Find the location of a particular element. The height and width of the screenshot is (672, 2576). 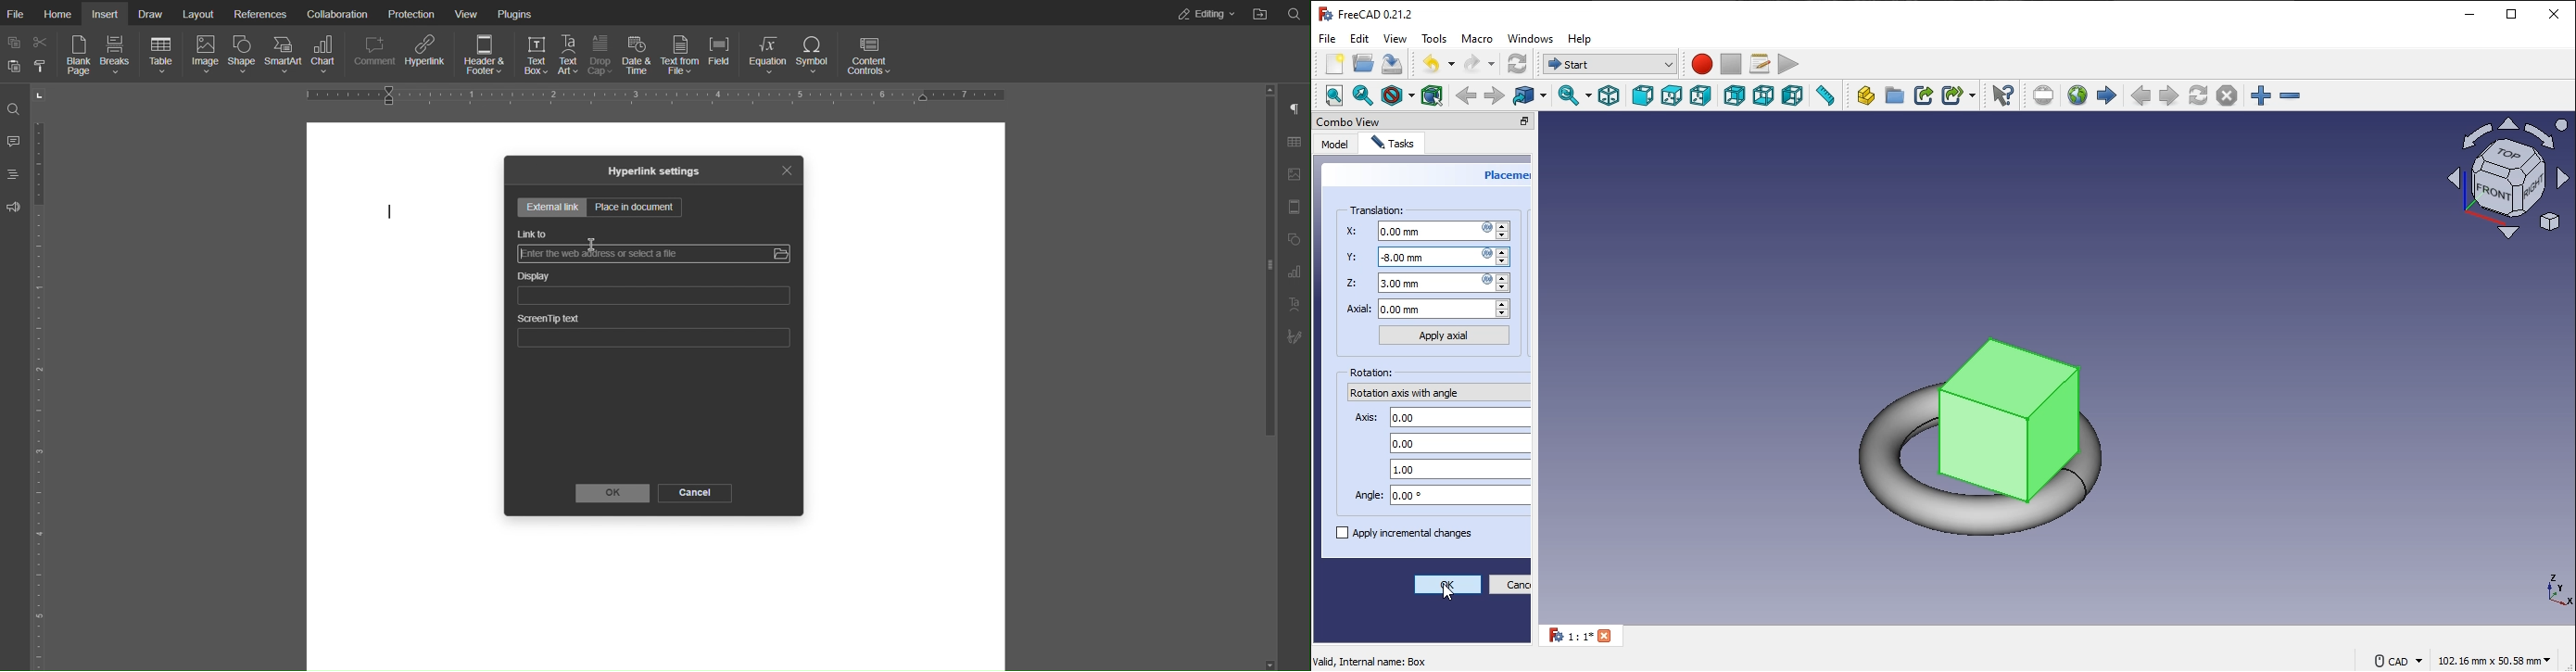

1 is located at coordinates (1586, 637).